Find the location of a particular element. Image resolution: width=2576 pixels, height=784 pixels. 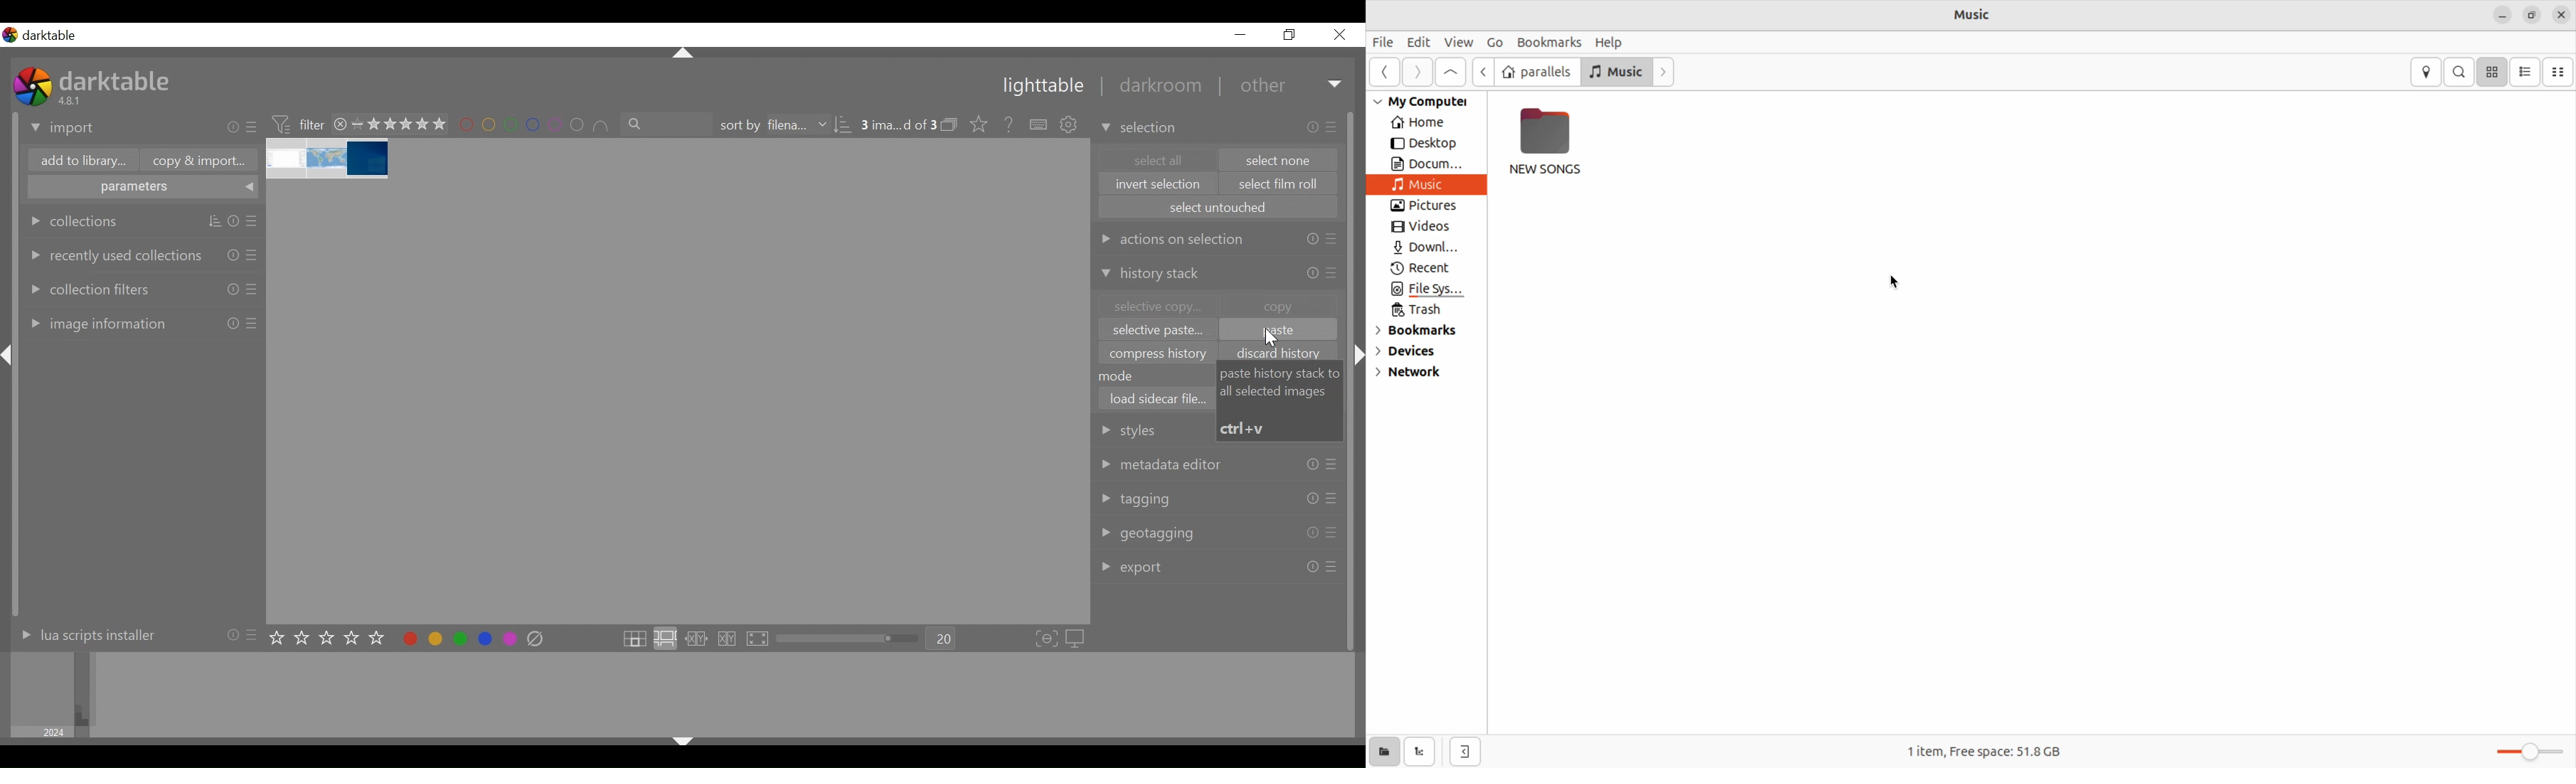

info is located at coordinates (1311, 533).